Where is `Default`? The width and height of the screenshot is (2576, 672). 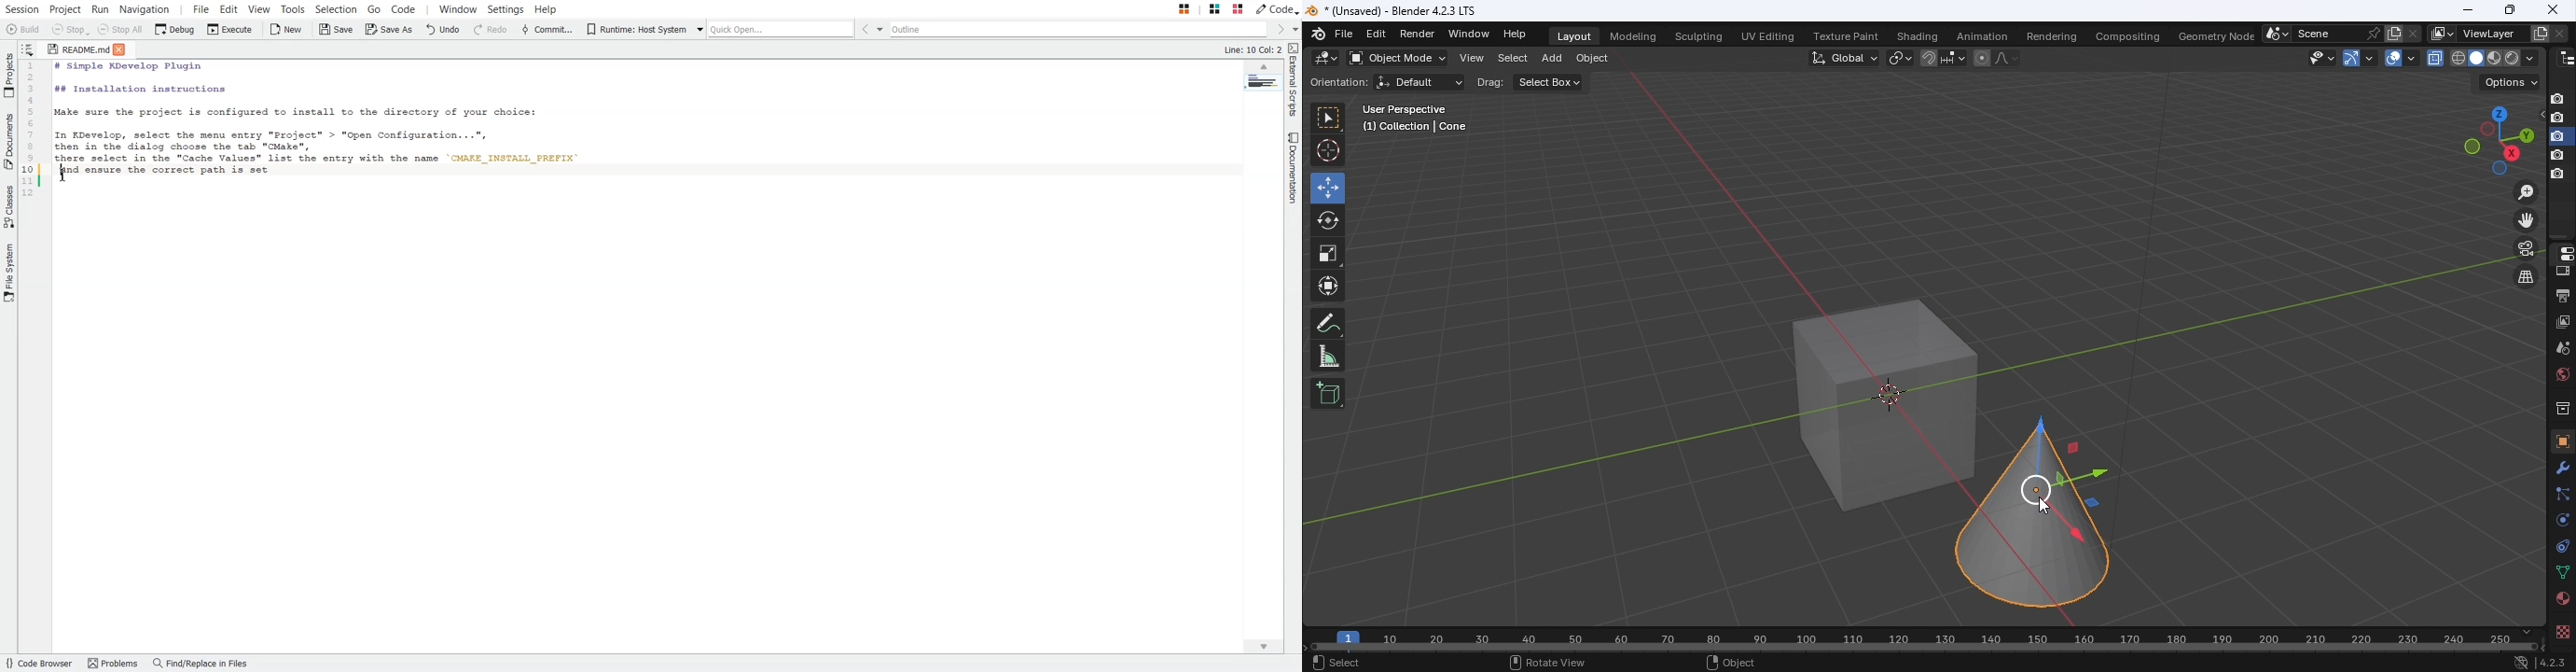
Default is located at coordinates (1420, 82).